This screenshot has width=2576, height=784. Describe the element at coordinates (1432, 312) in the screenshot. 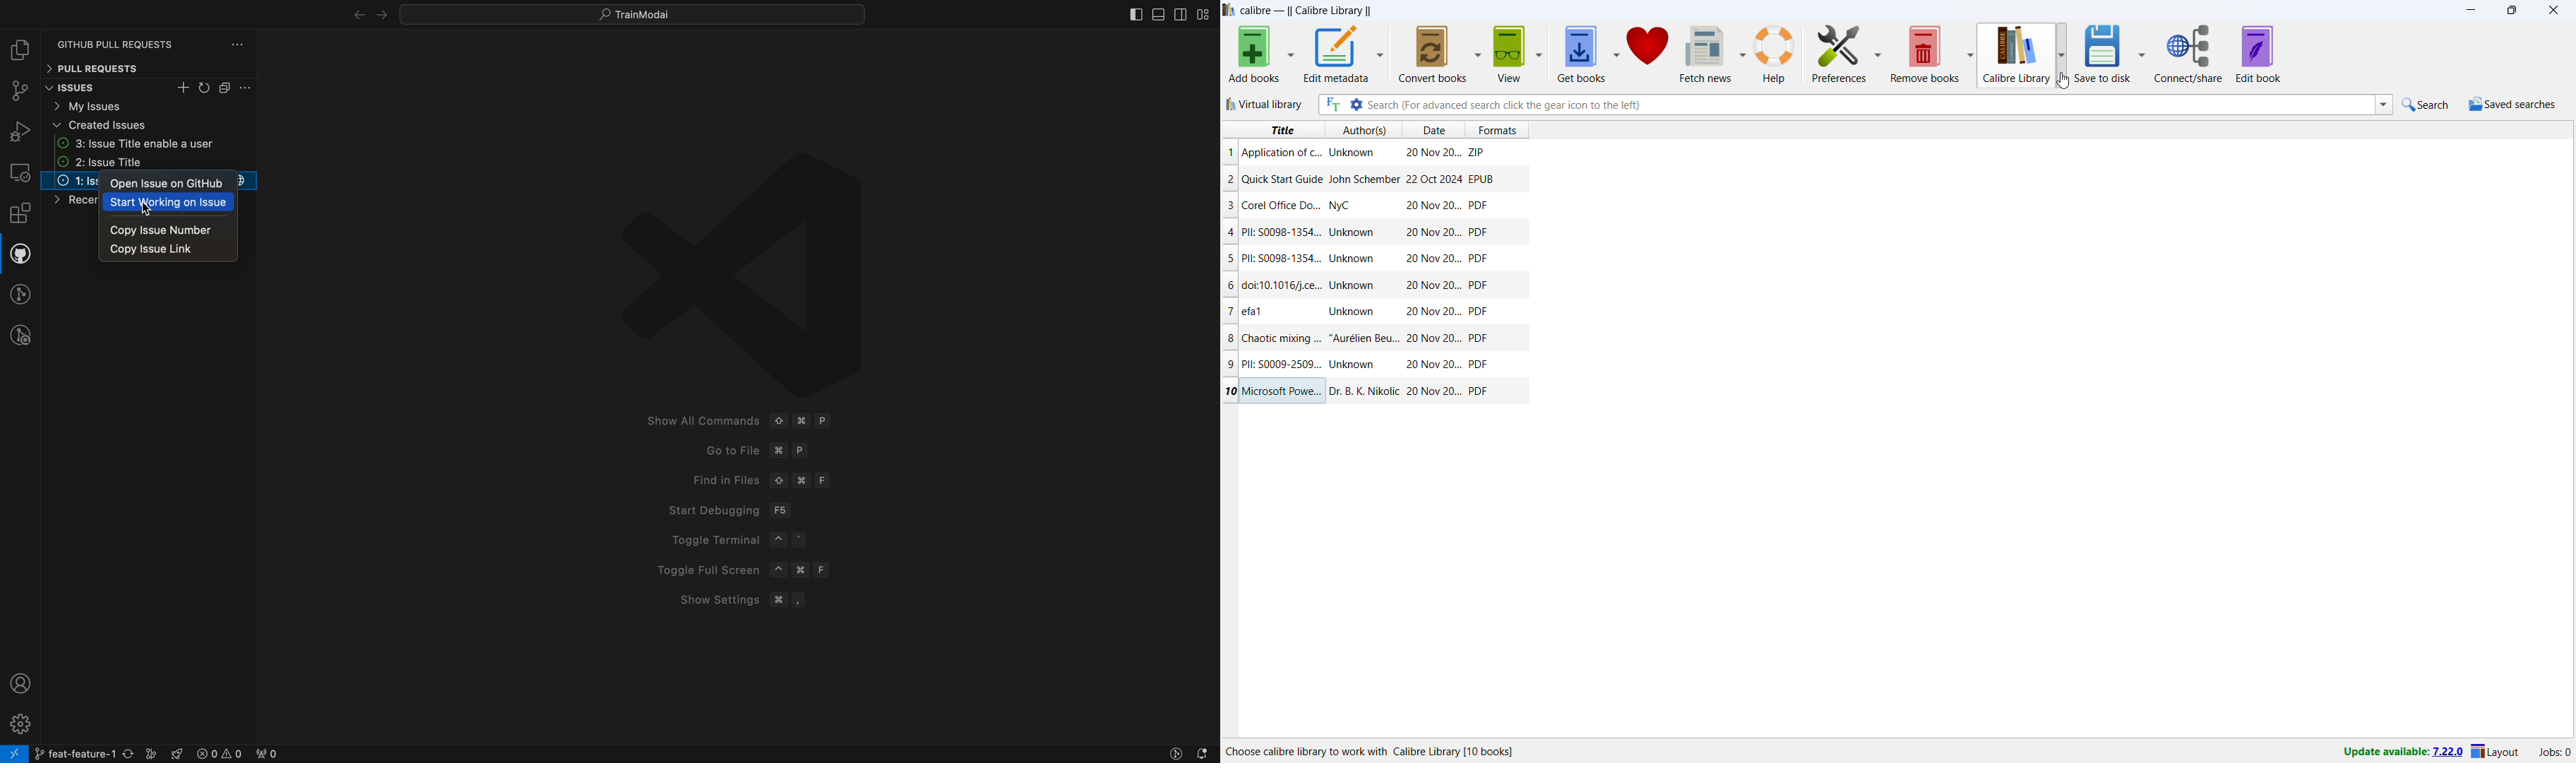

I see `Date` at that location.